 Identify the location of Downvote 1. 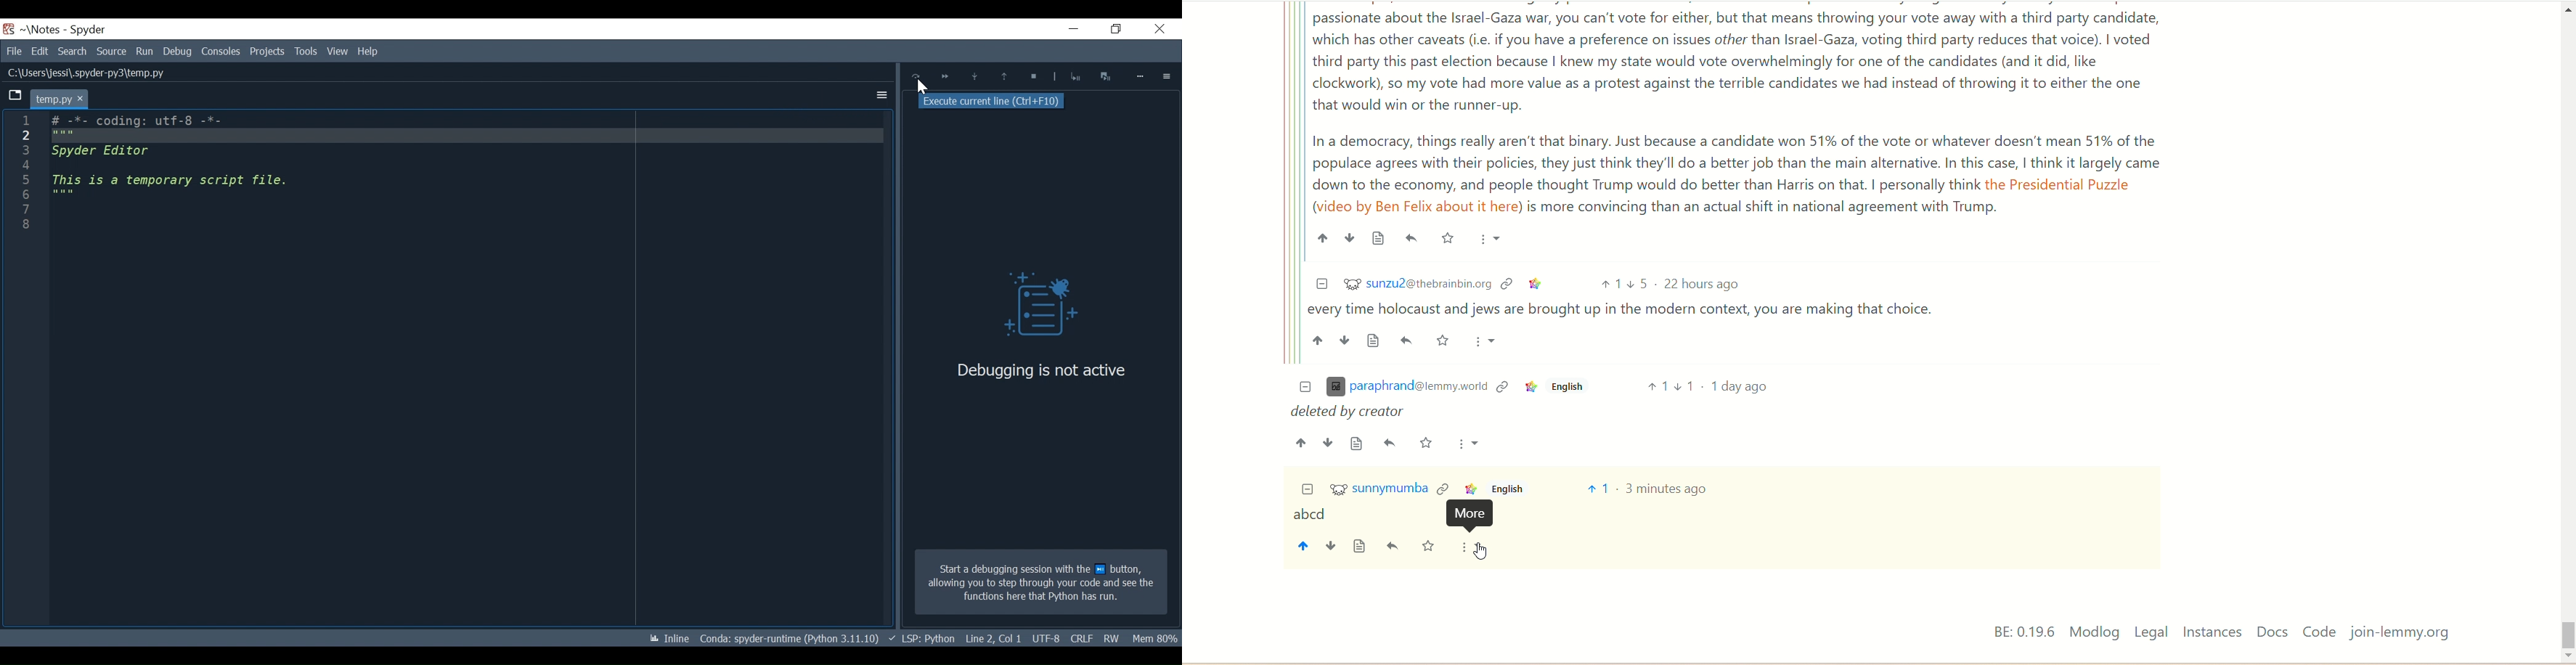
(1685, 385).